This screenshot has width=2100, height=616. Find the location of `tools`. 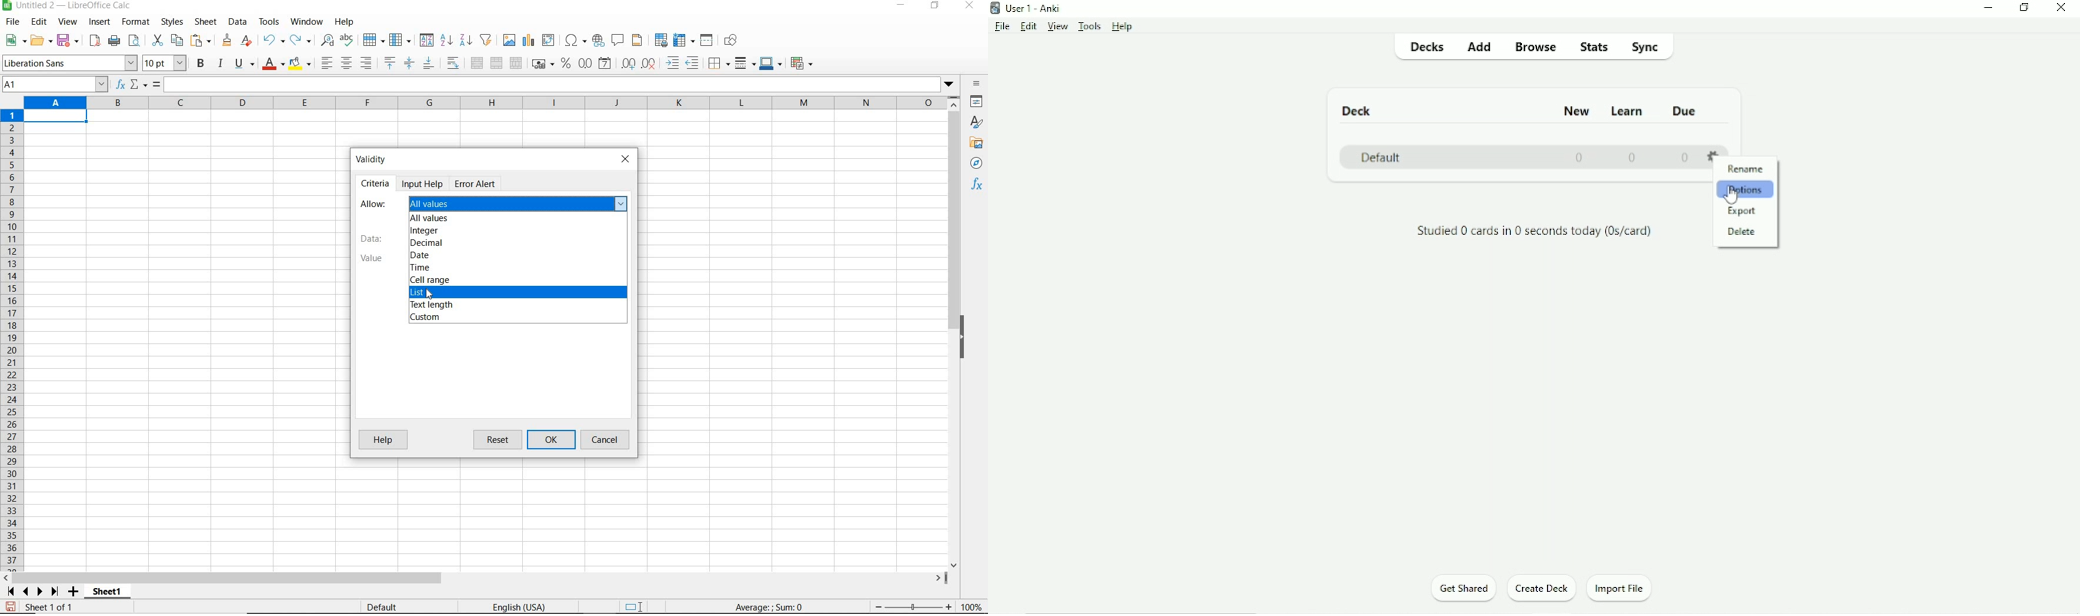

tools is located at coordinates (270, 22).